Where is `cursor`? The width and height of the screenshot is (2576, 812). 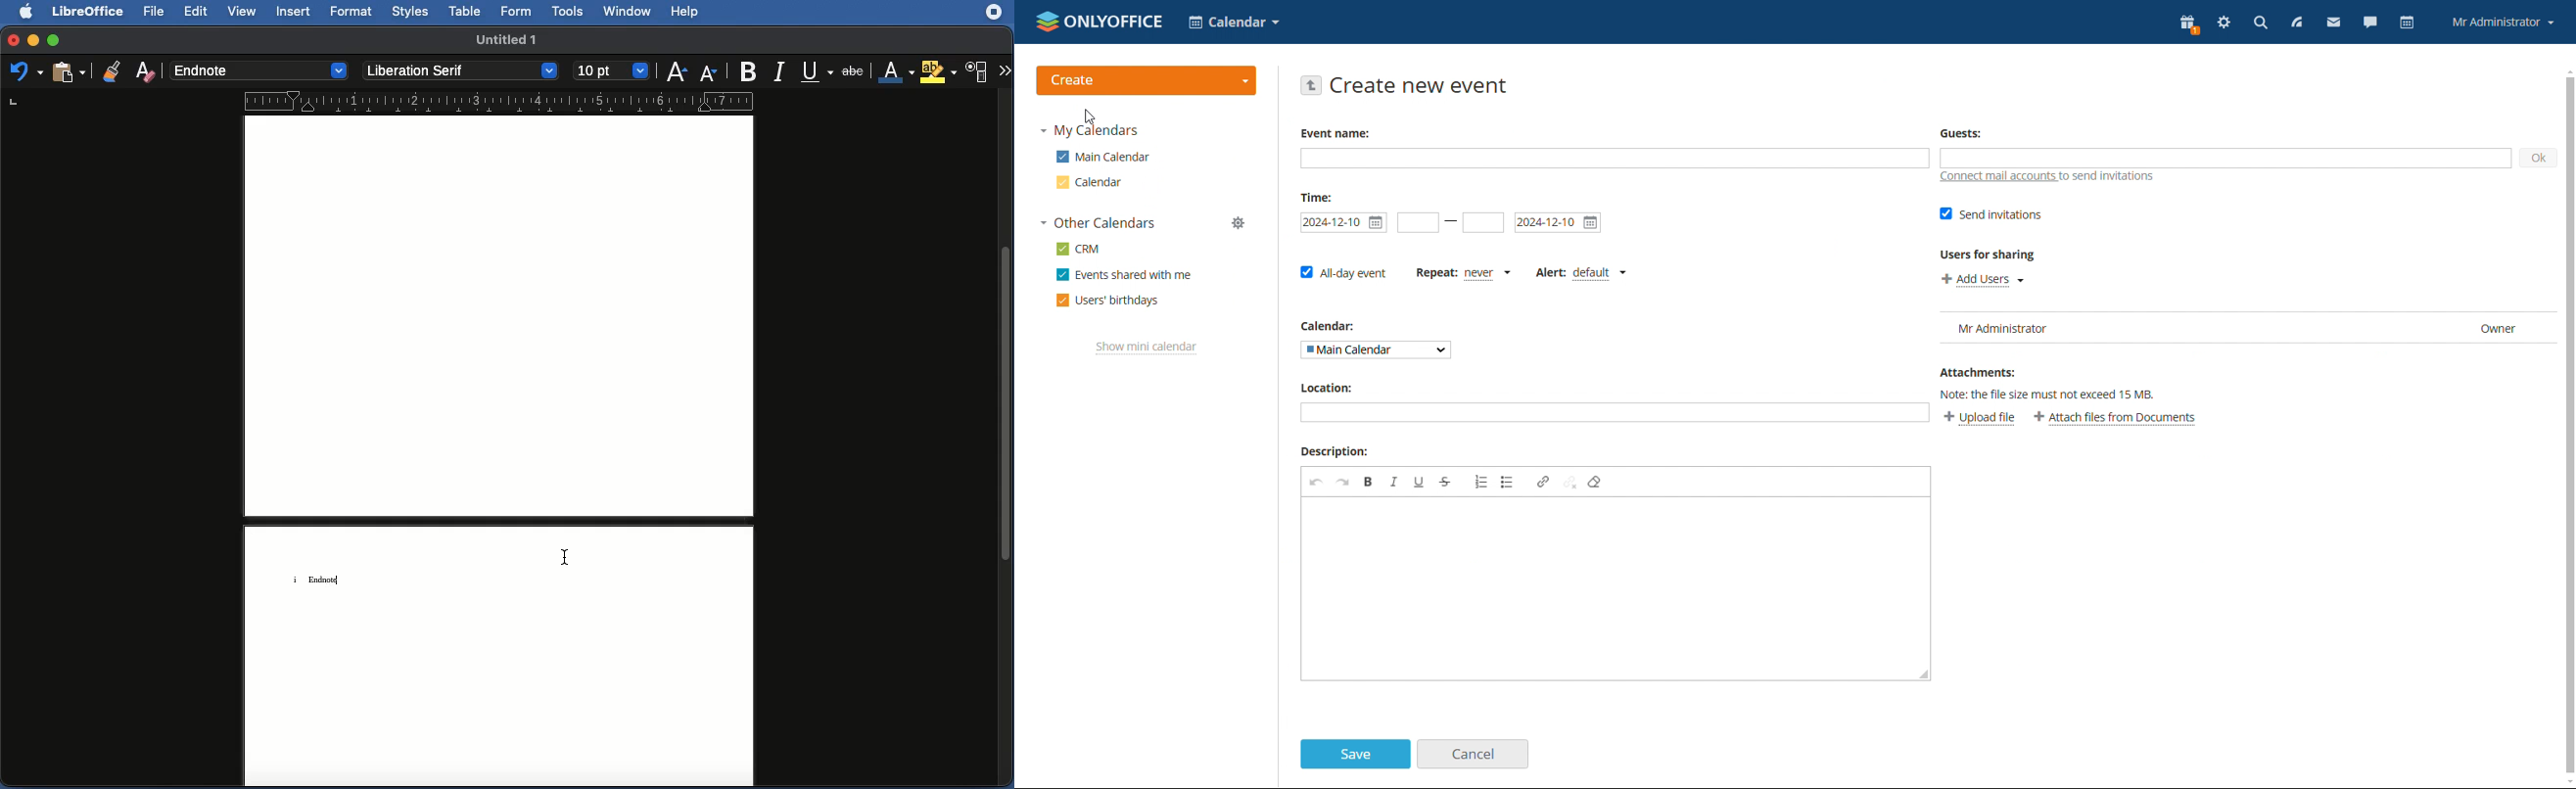 cursor is located at coordinates (564, 558).